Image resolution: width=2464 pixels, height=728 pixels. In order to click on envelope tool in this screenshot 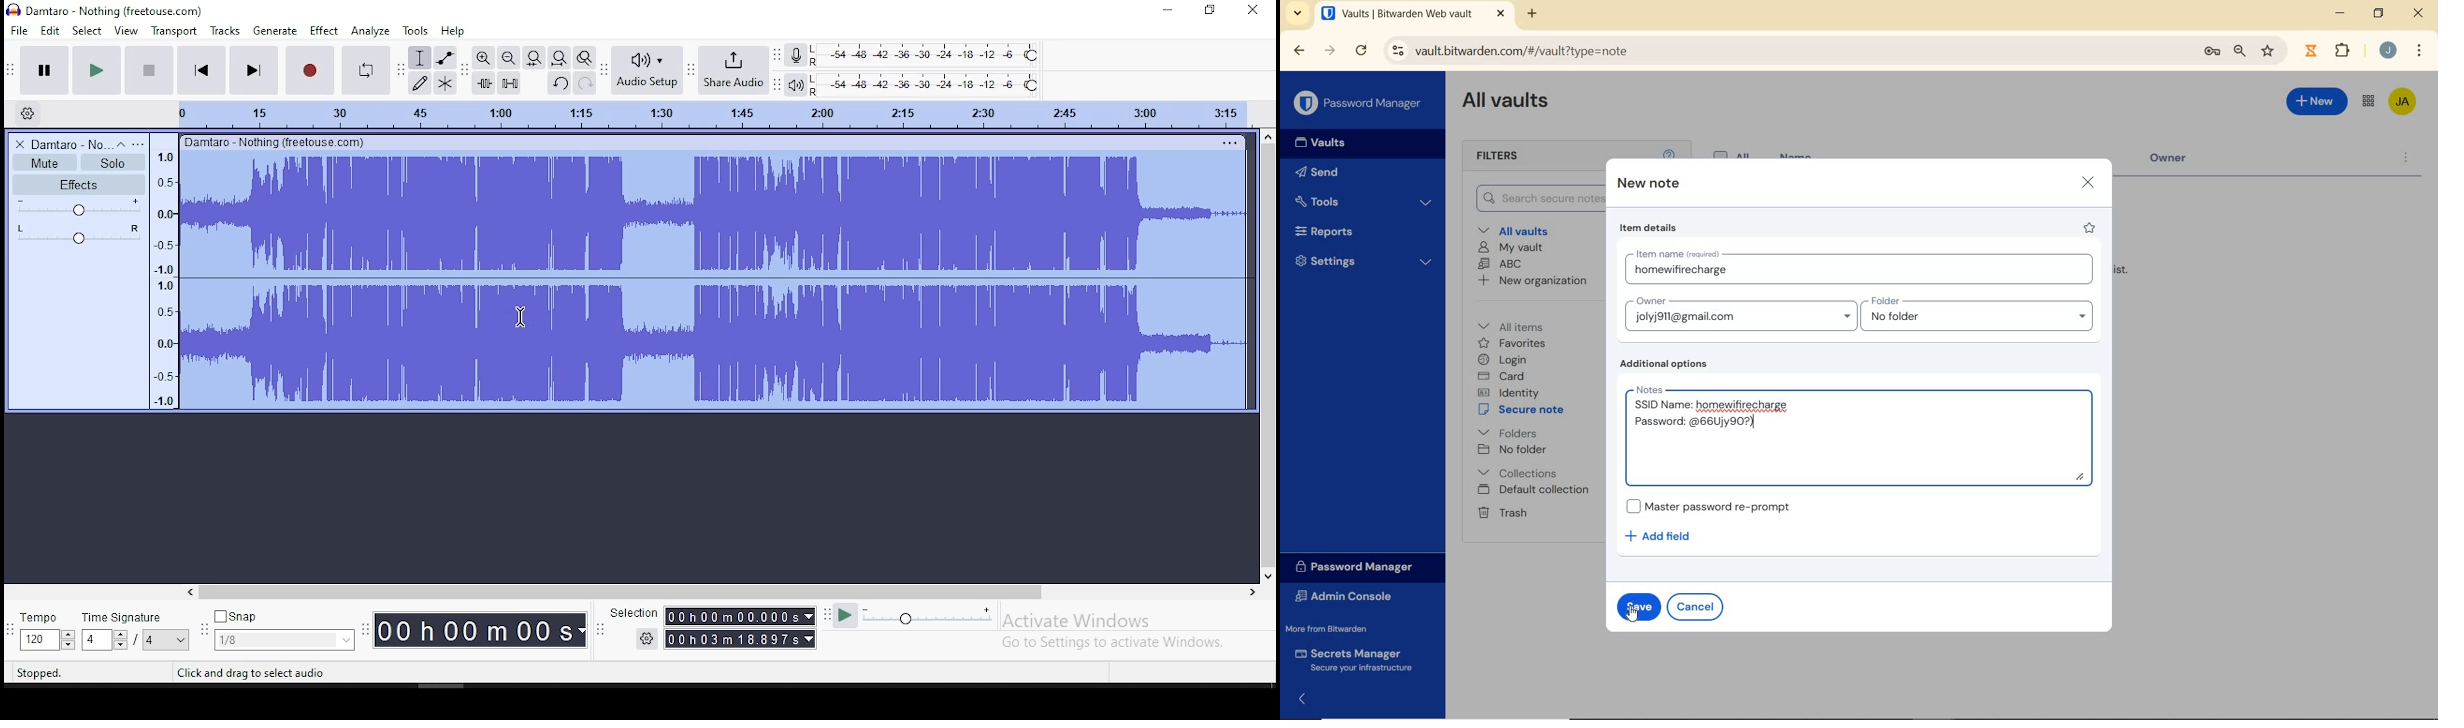, I will do `click(445, 58)`.